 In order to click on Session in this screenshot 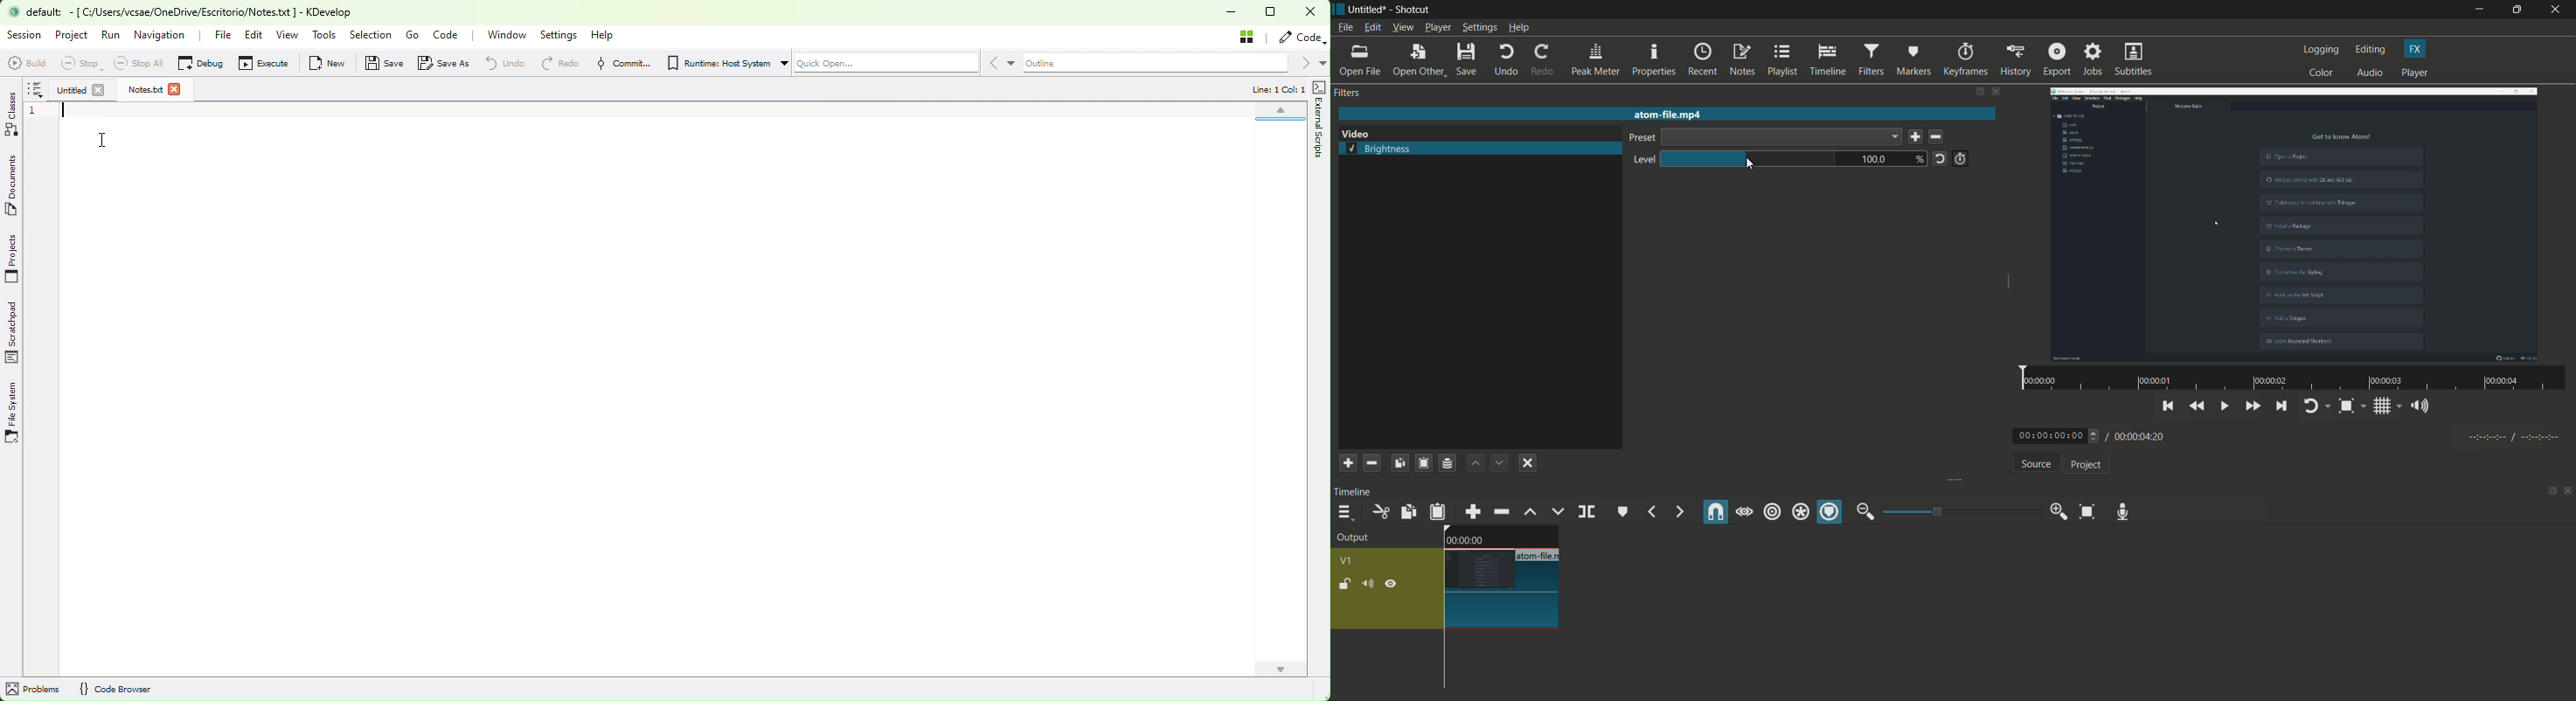, I will do `click(25, 37)`.